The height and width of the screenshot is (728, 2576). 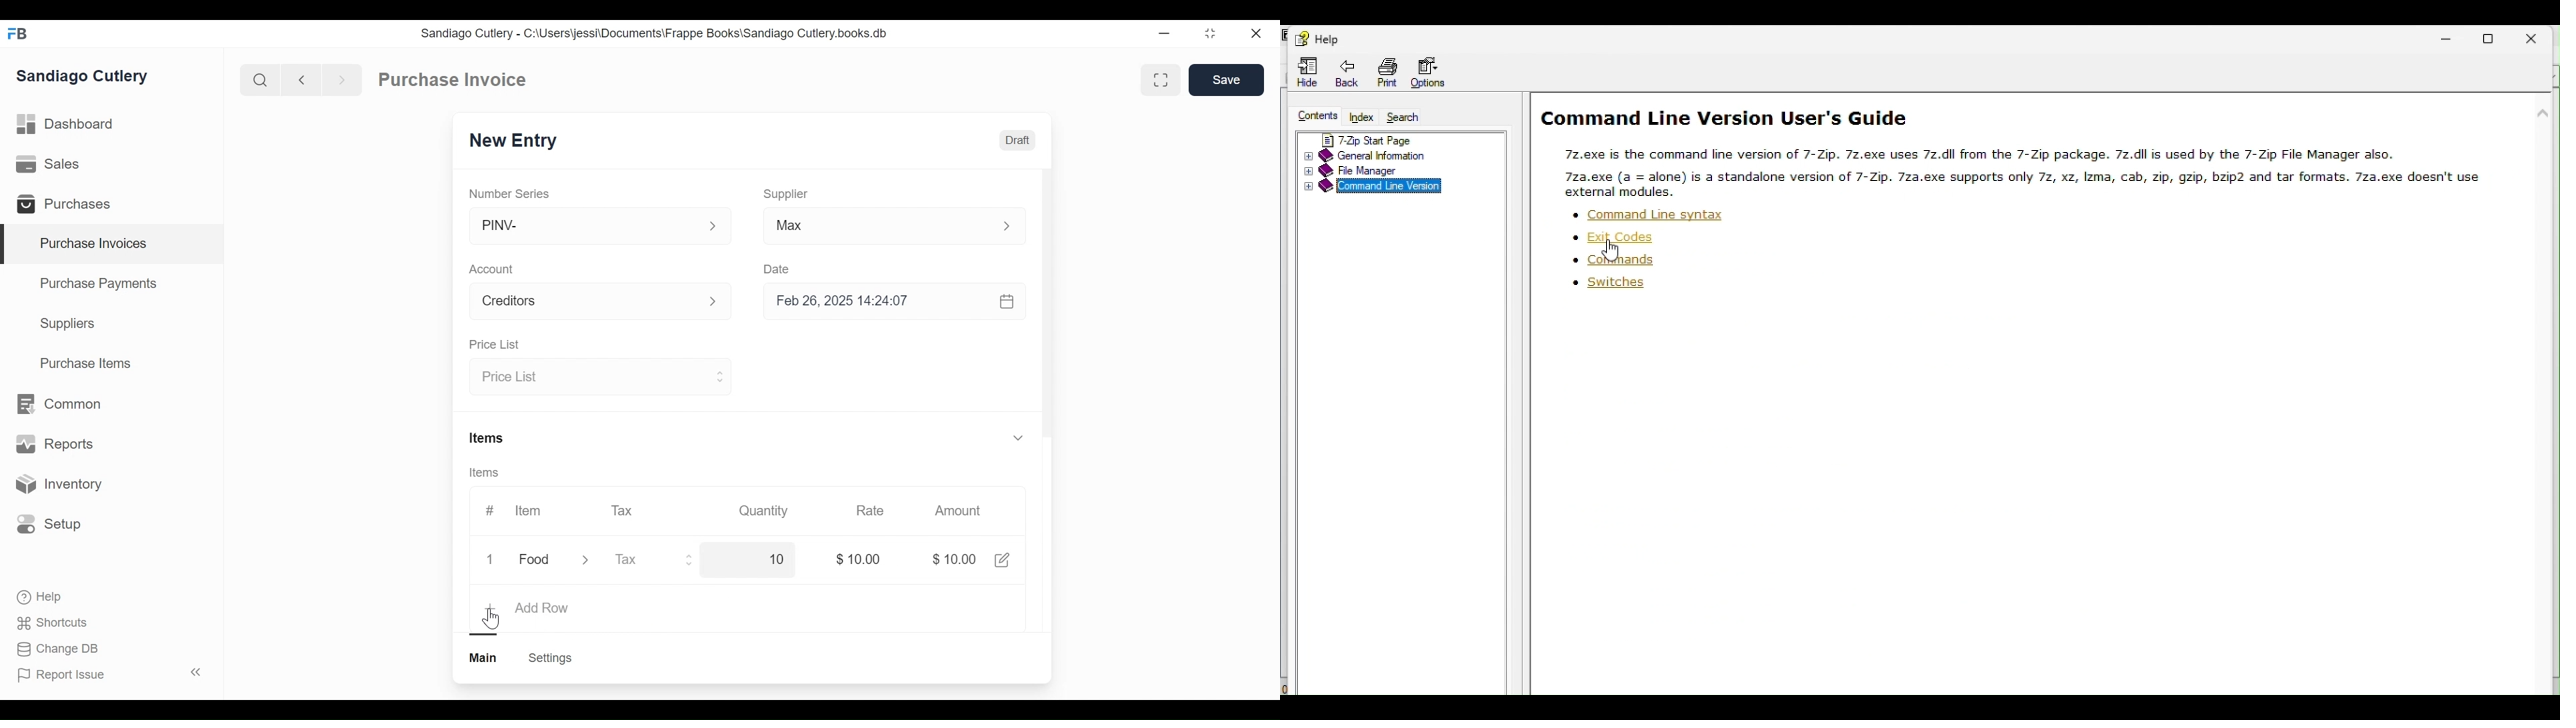 I want to click on User guide, so click(x=2027, y=148).